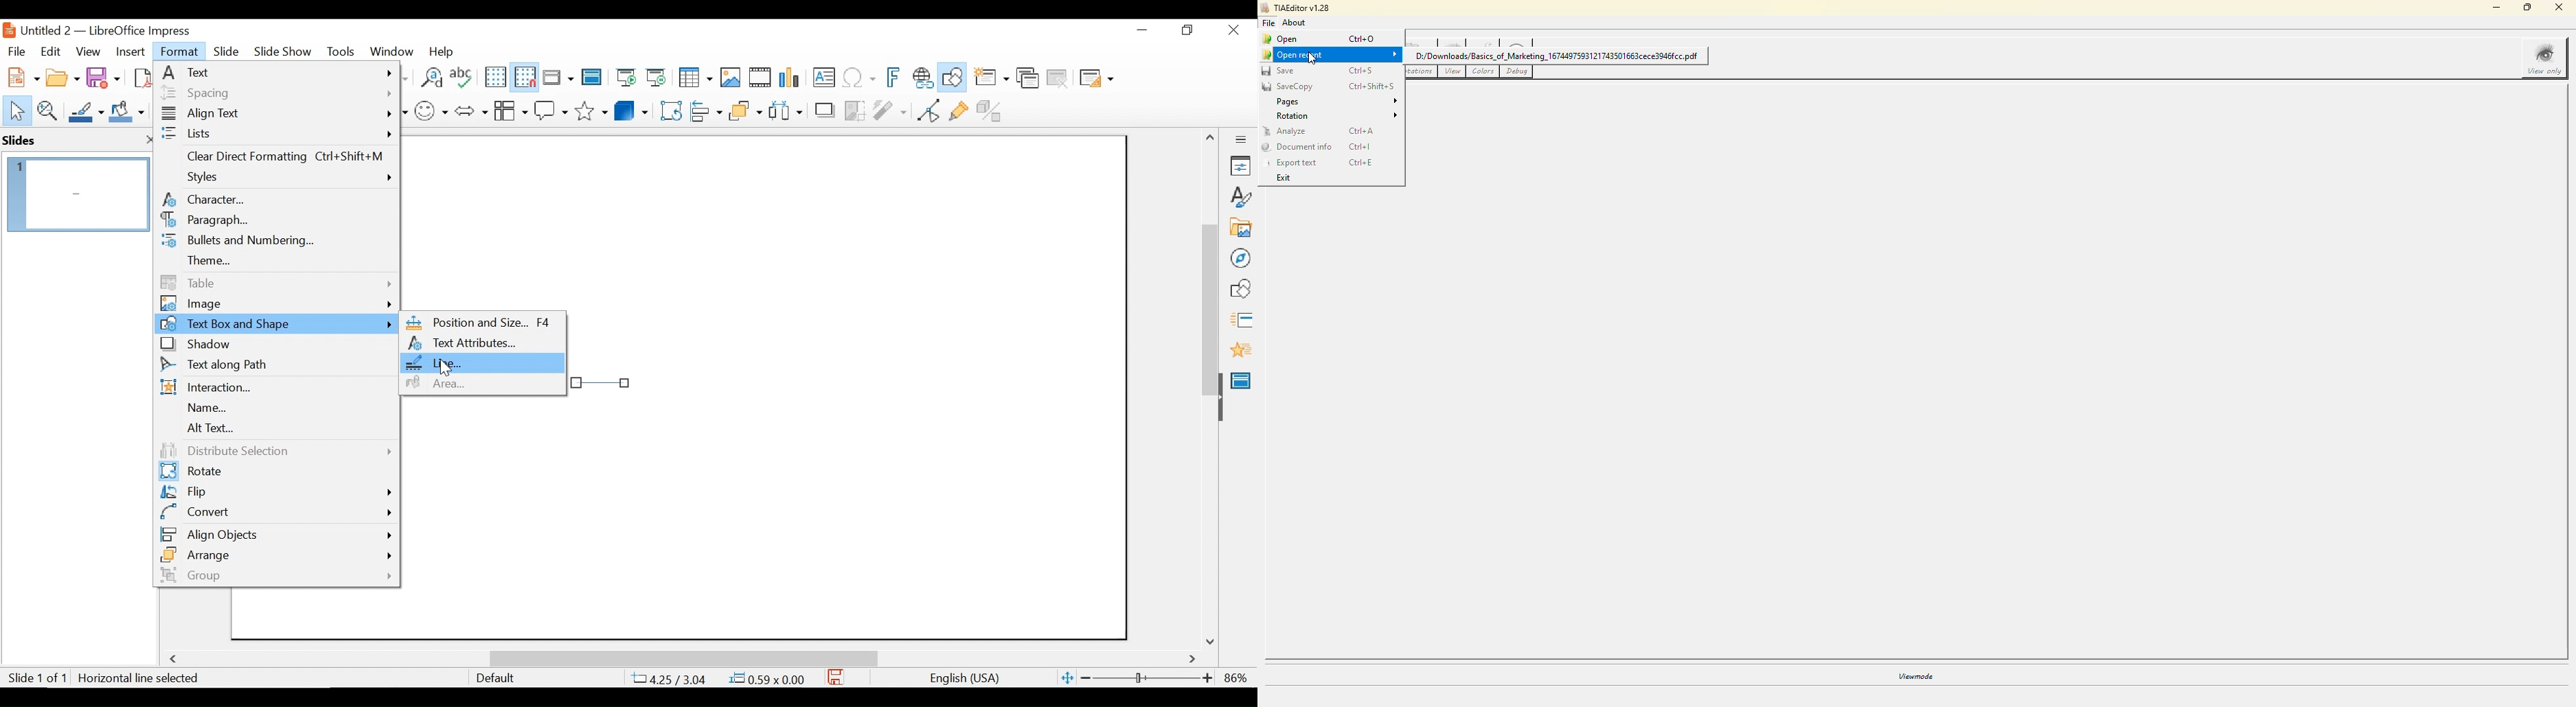 The height and width of the screenshot is (728, 2576). Describe the element at coordinates (432, 109) in the screenshot. I see `Symbol shapes` at that location.